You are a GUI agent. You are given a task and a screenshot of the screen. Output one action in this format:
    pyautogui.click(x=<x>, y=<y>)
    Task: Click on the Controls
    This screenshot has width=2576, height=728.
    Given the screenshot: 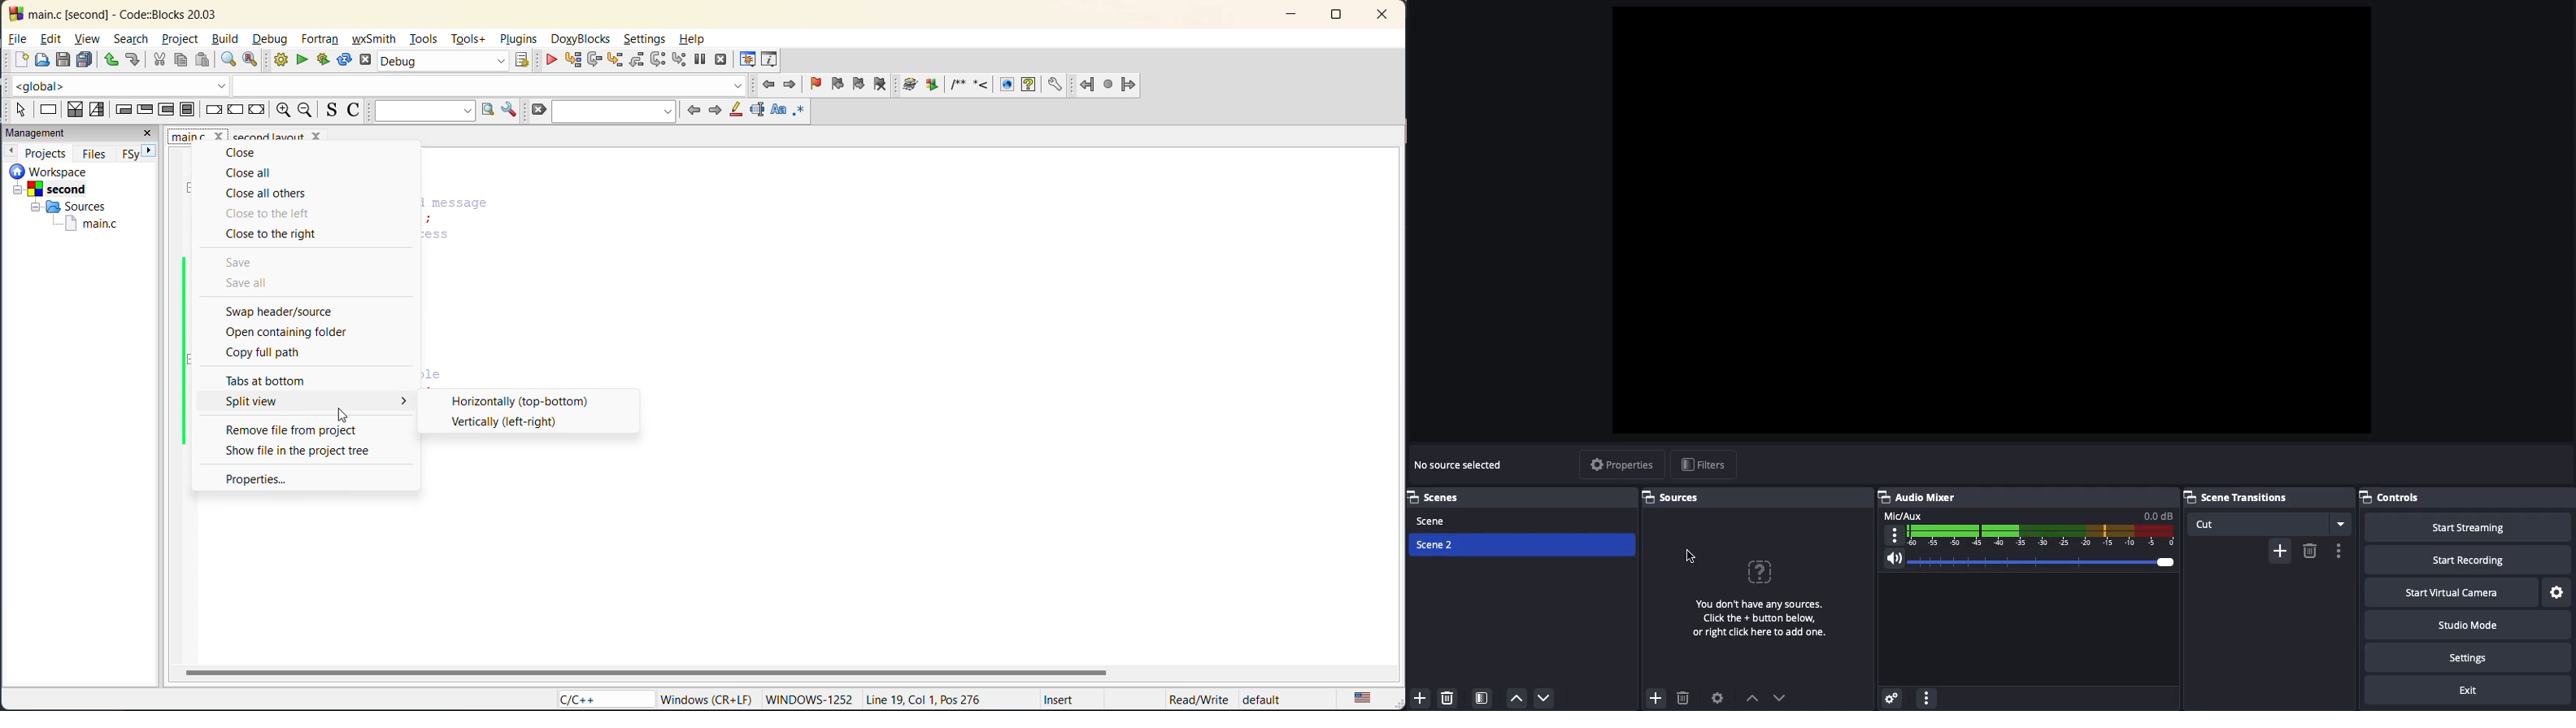 What is the action you would take?
    pyautogui.click(x=2391, y=497)
    